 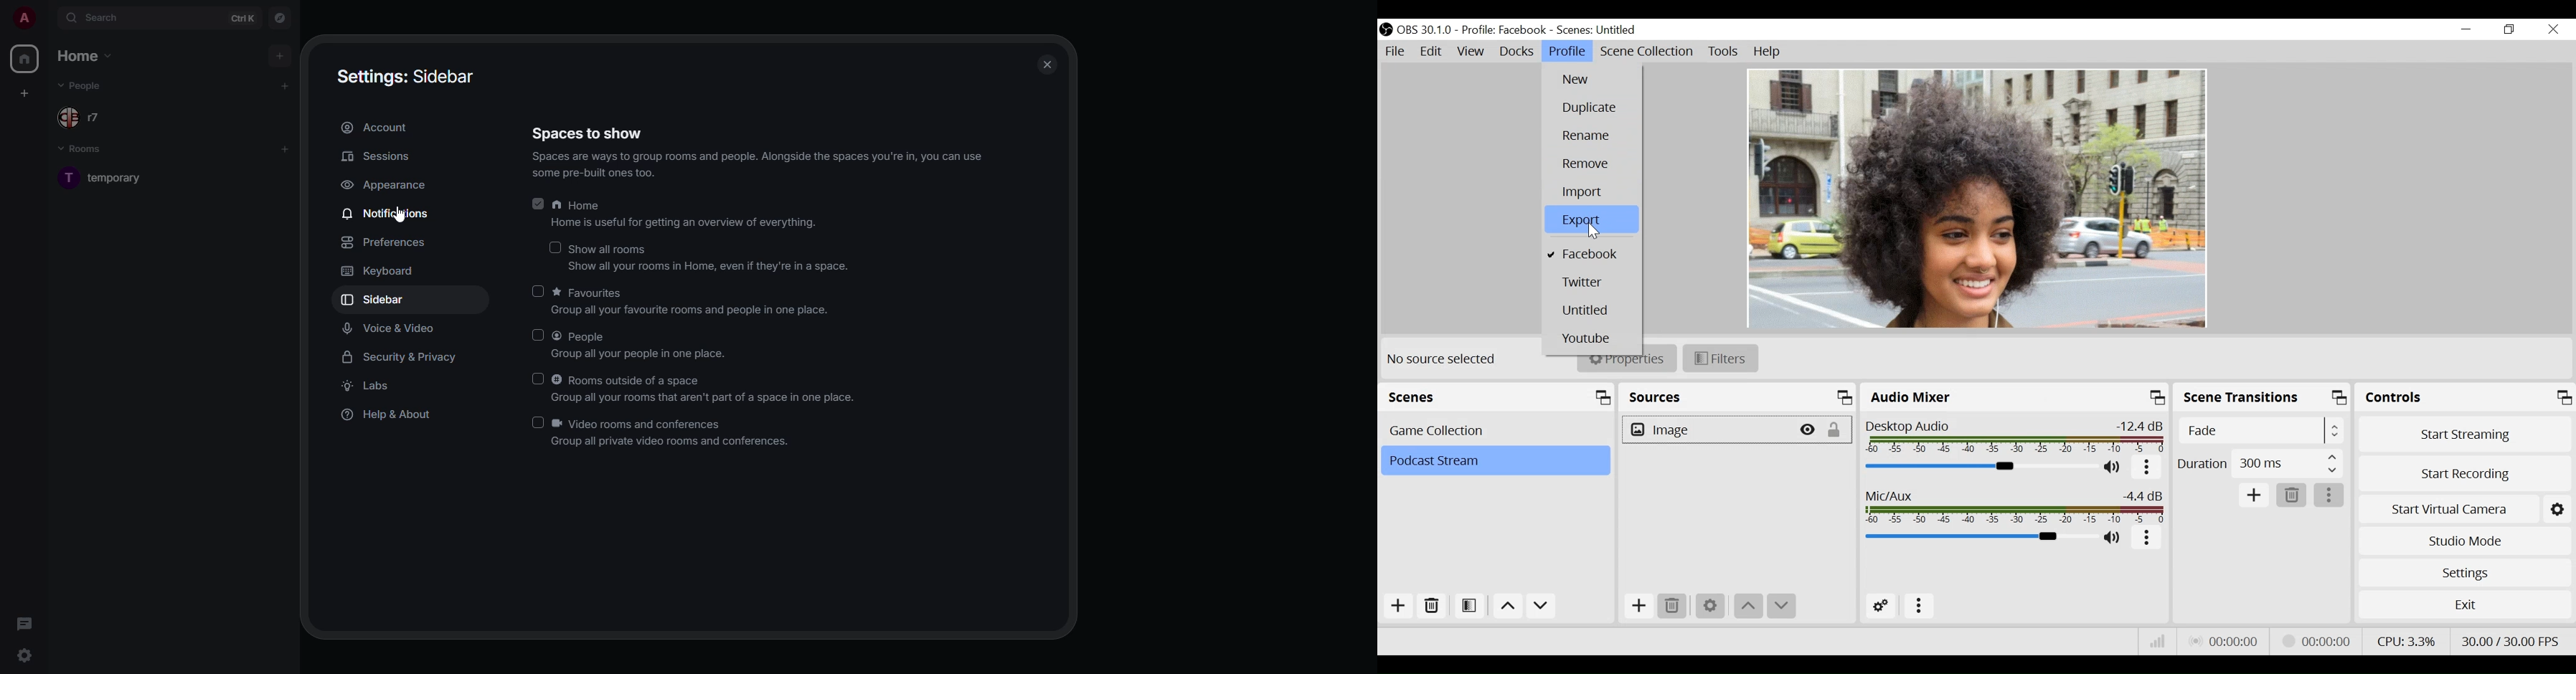 What do you see at coordinates (2148, 468) in the screenshot?
I see `More options` at bounding box center [2148, 468].